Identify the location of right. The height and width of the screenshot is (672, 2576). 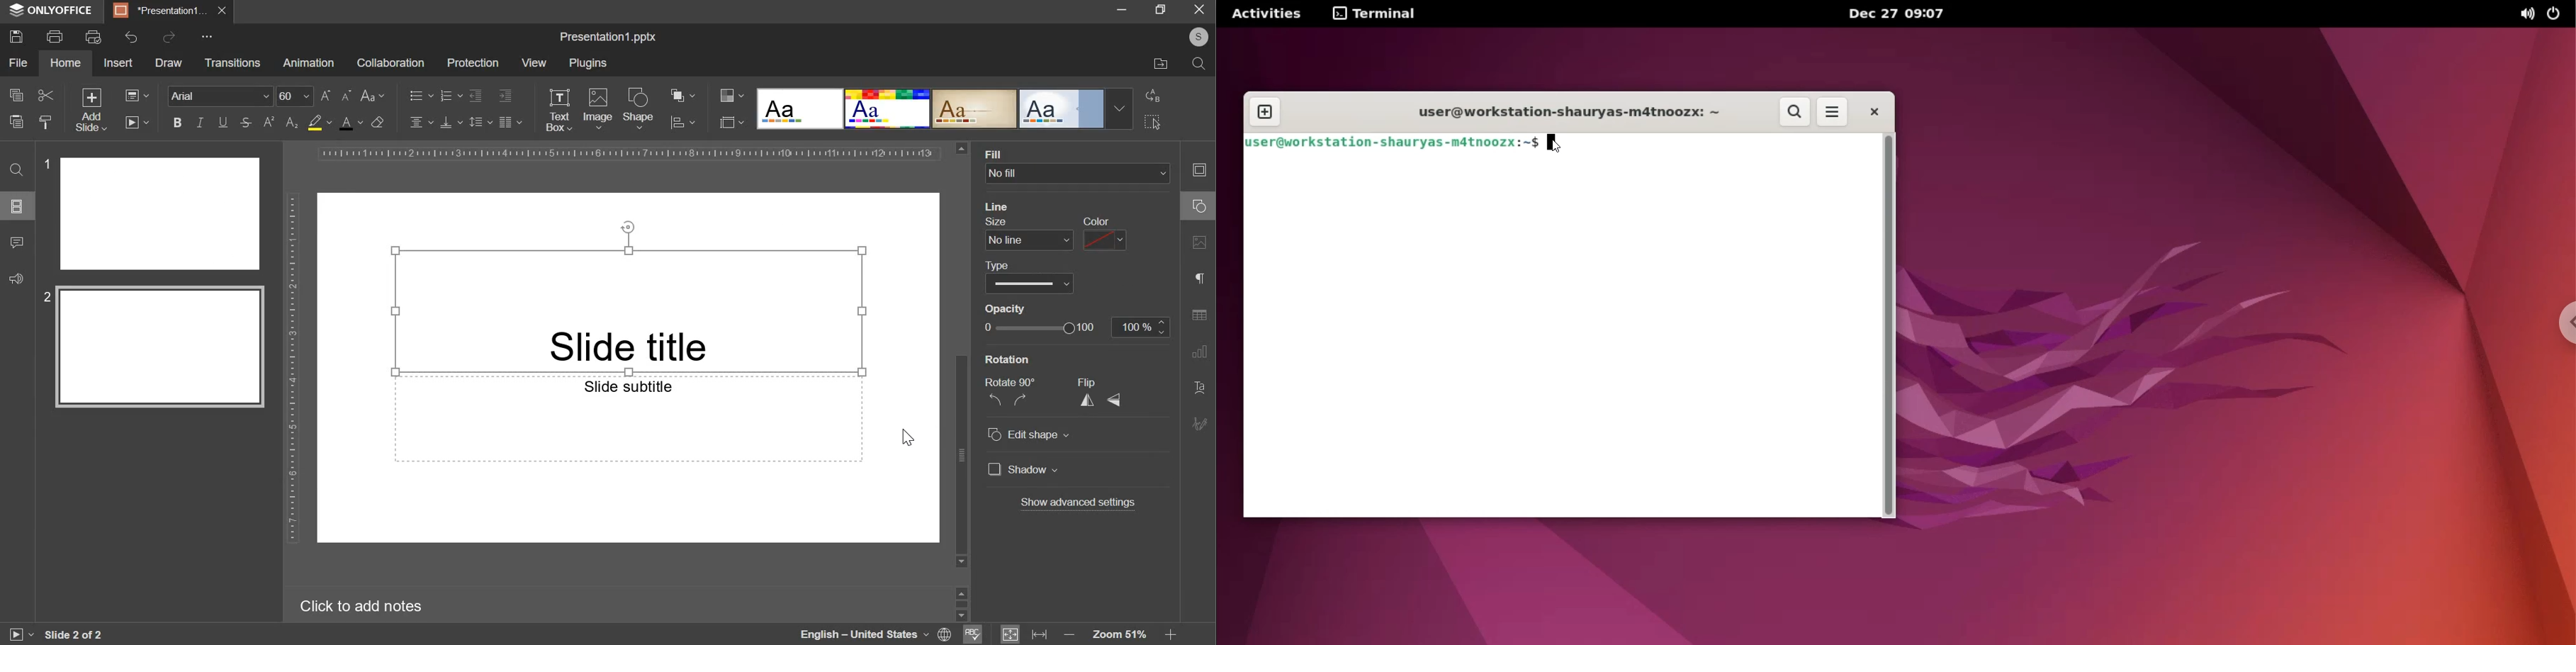
(1025, 399).